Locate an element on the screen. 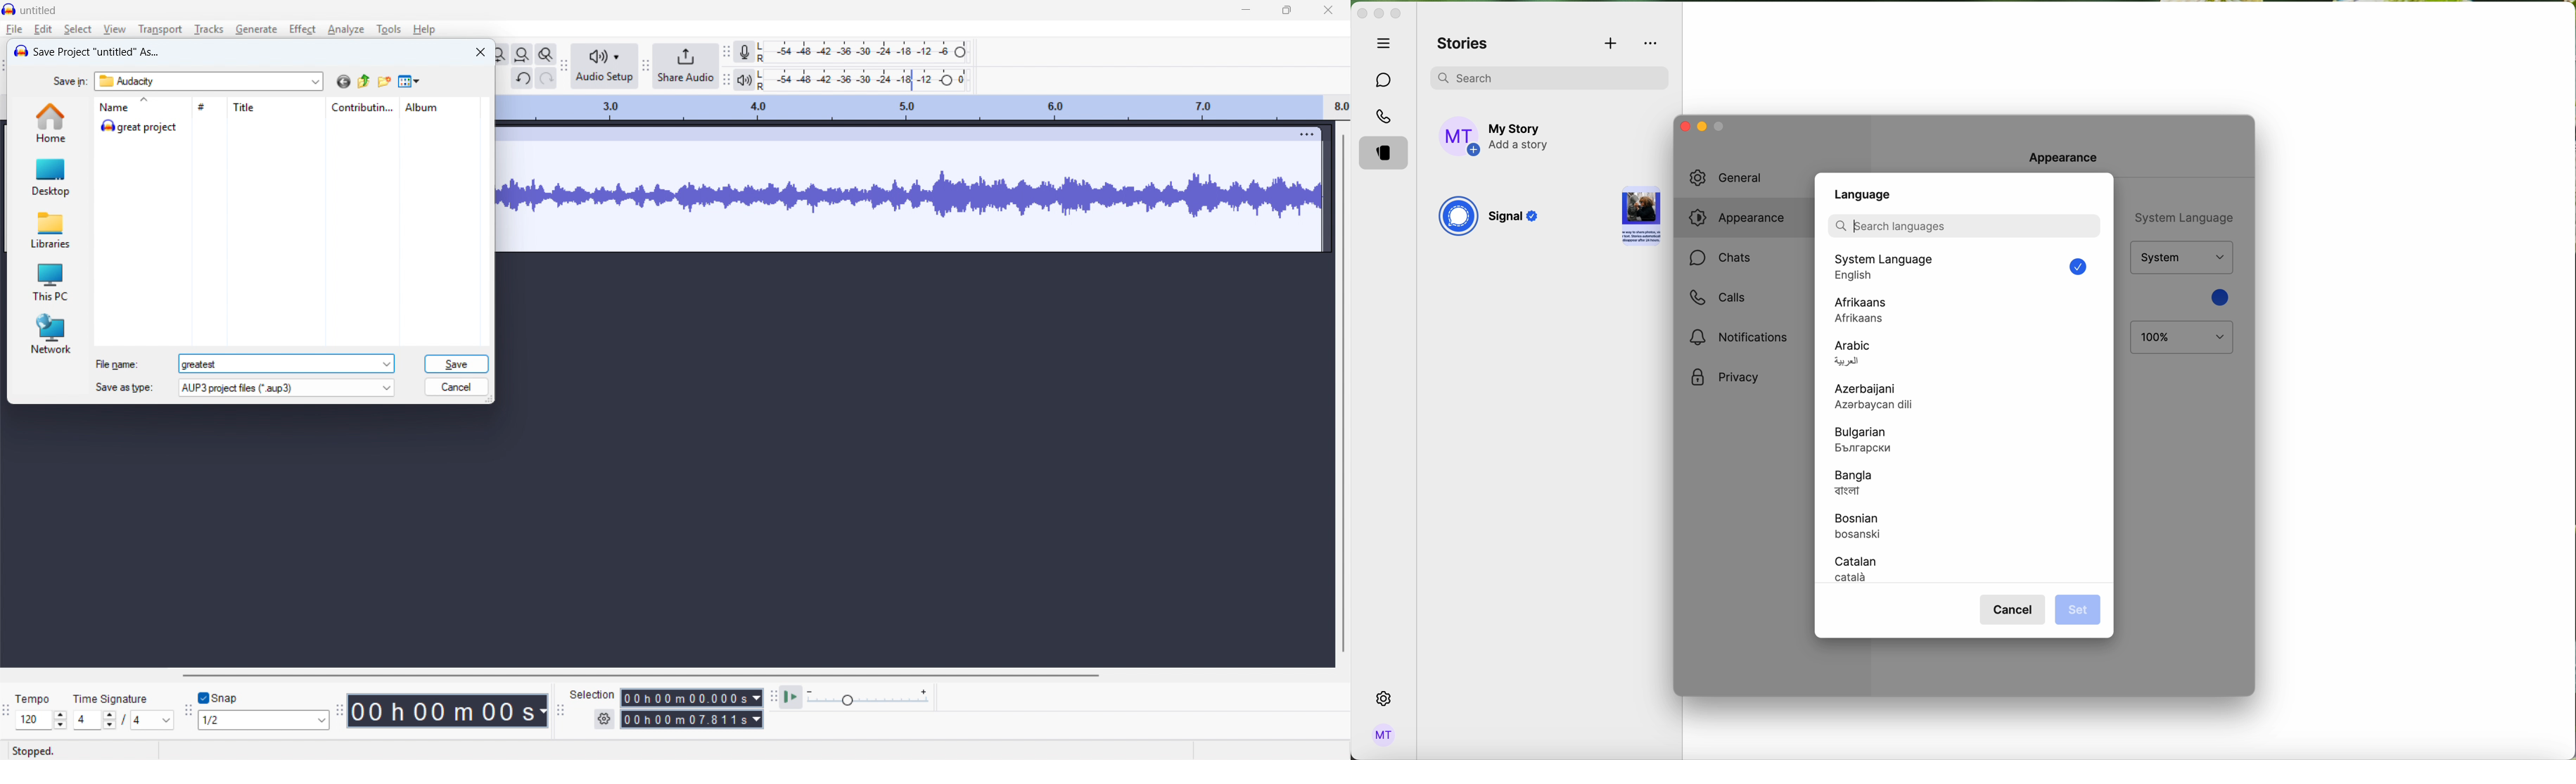 This screenshot has width=2576, height=784. new folder is located at coordinates (385, 82).